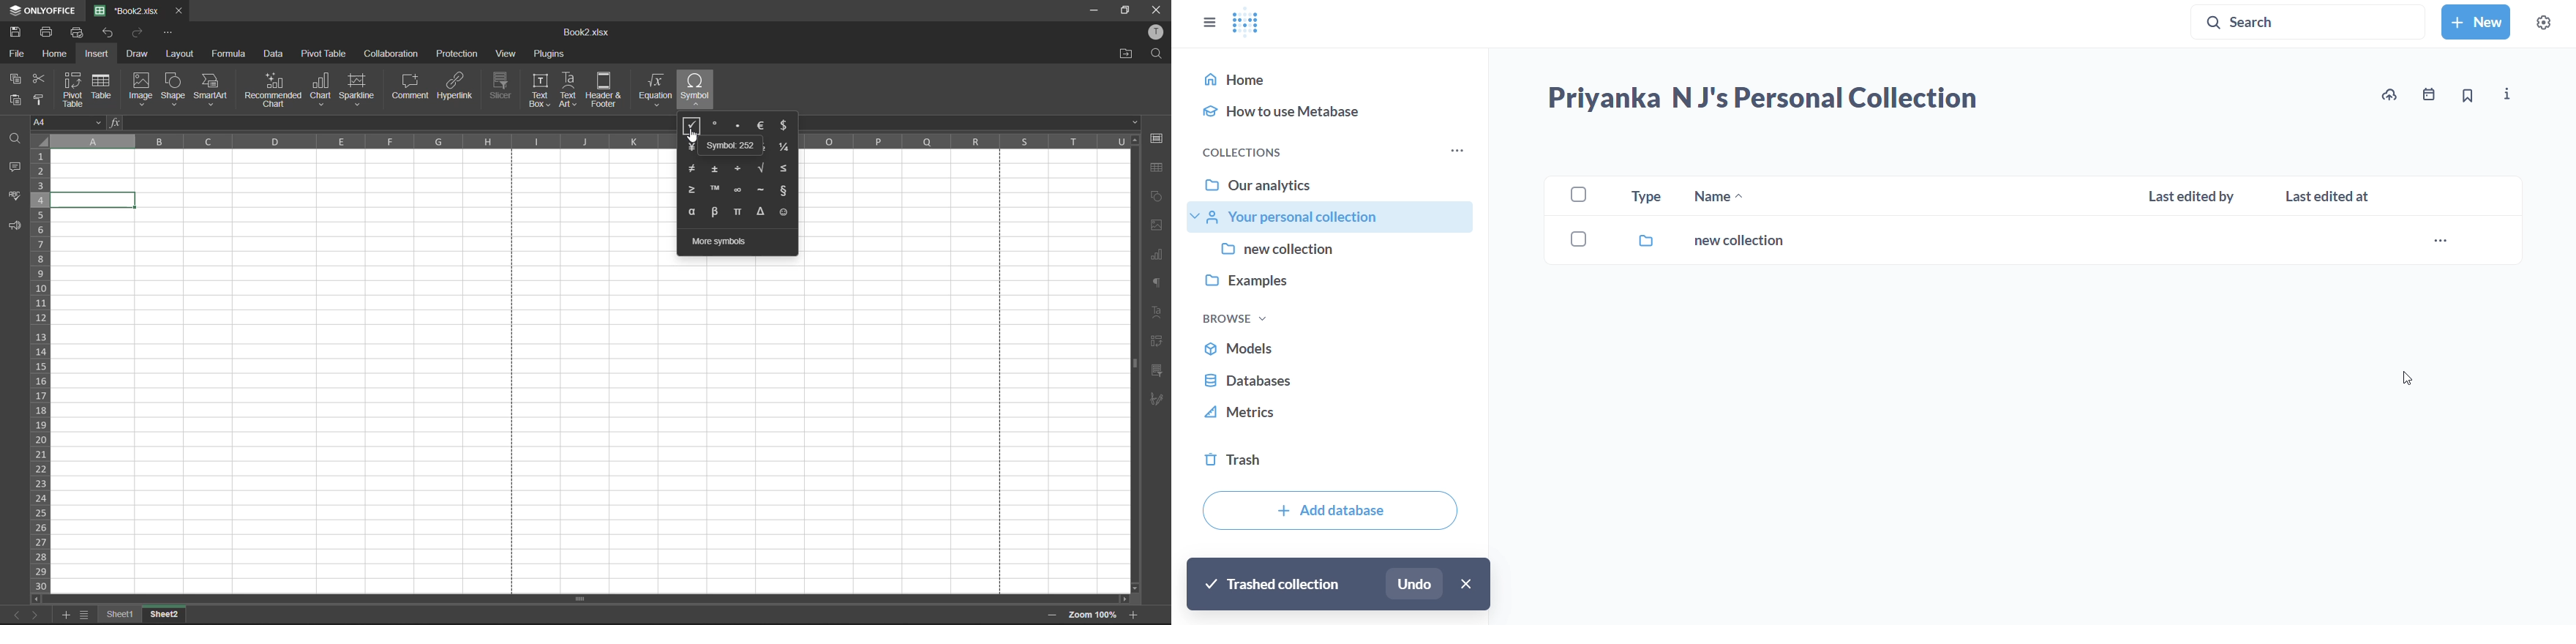  Describe the element at coordinates (2196, 196) in the screenshot. I see `last edited by ` at that location.